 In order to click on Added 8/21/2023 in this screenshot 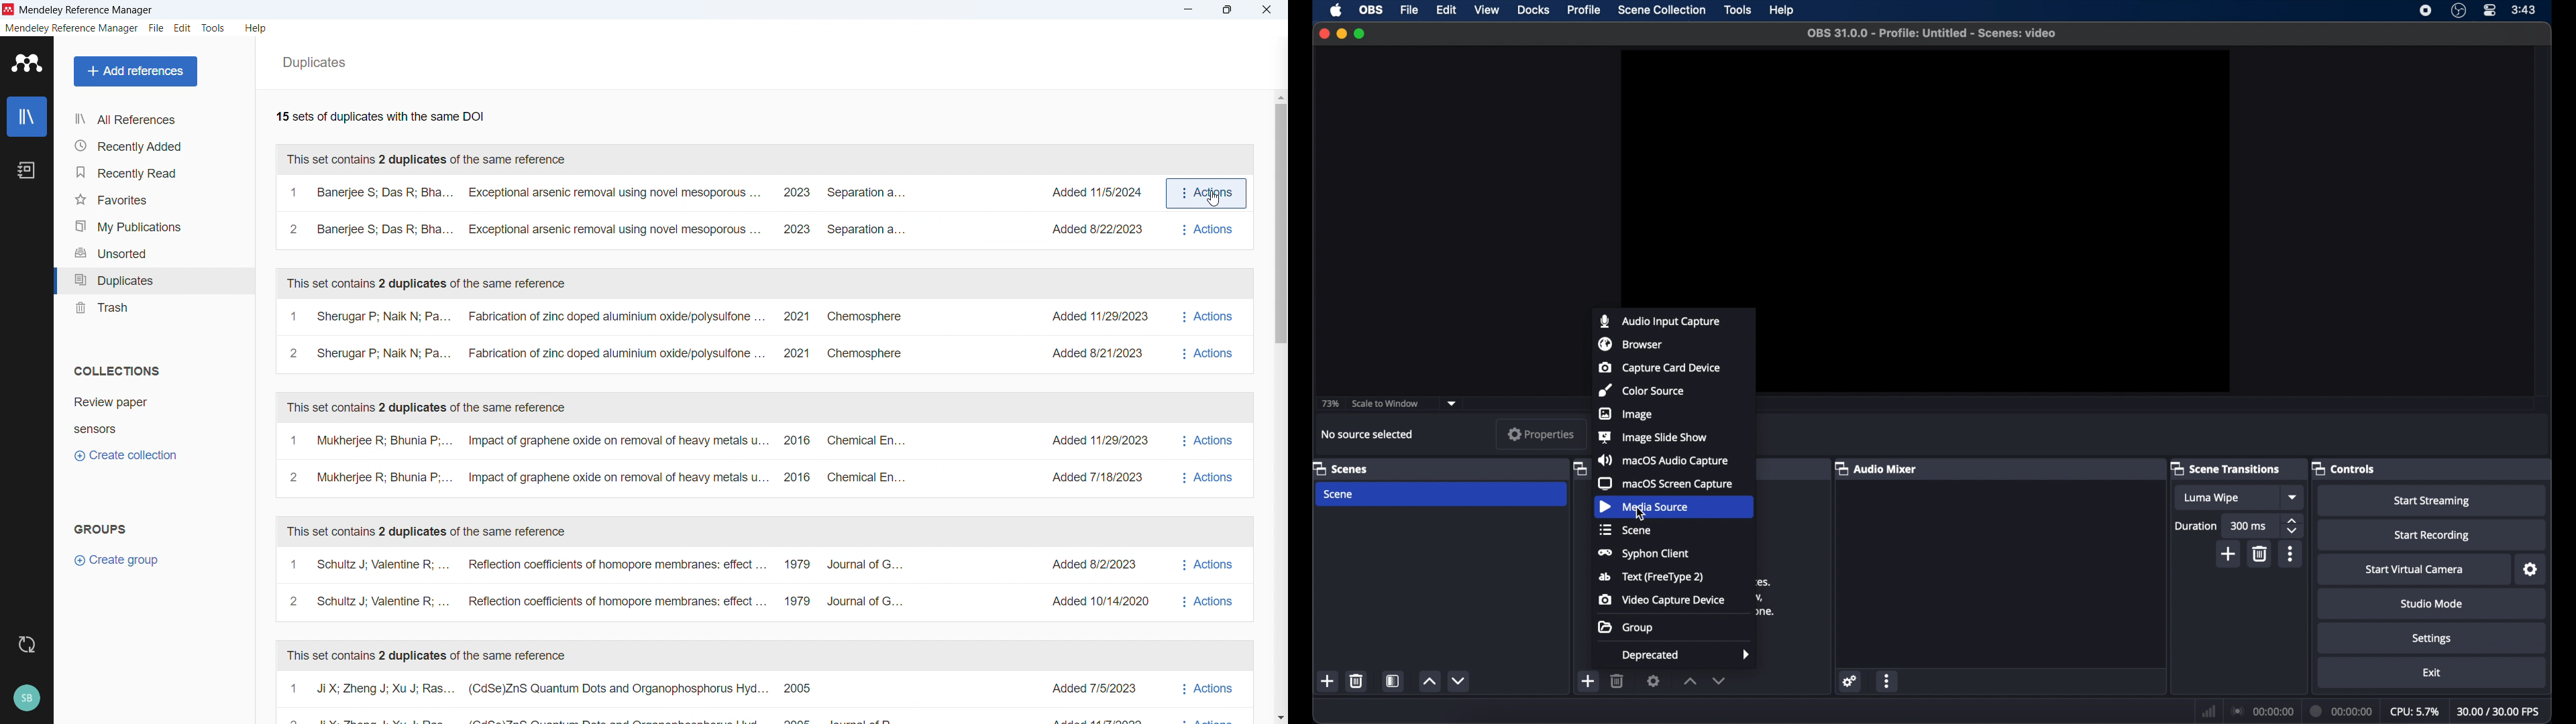, I will do `click(1083, 351)`.